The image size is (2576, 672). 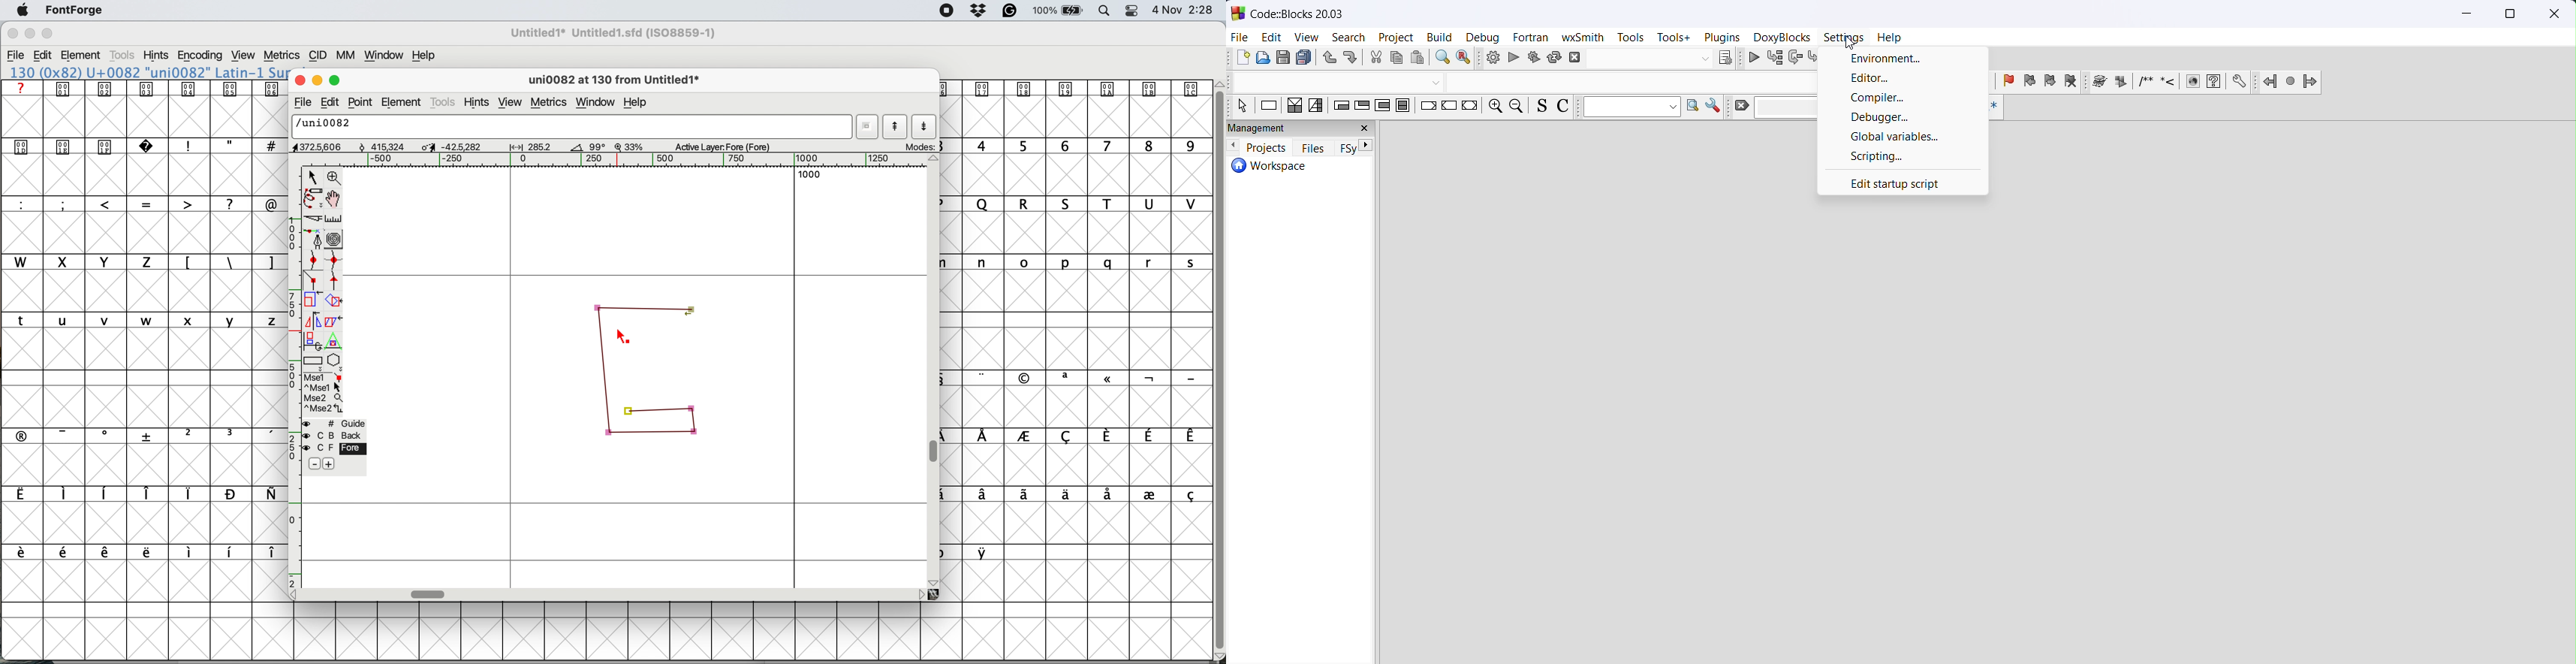 I want to click on build, so click(x=1441, y=38).